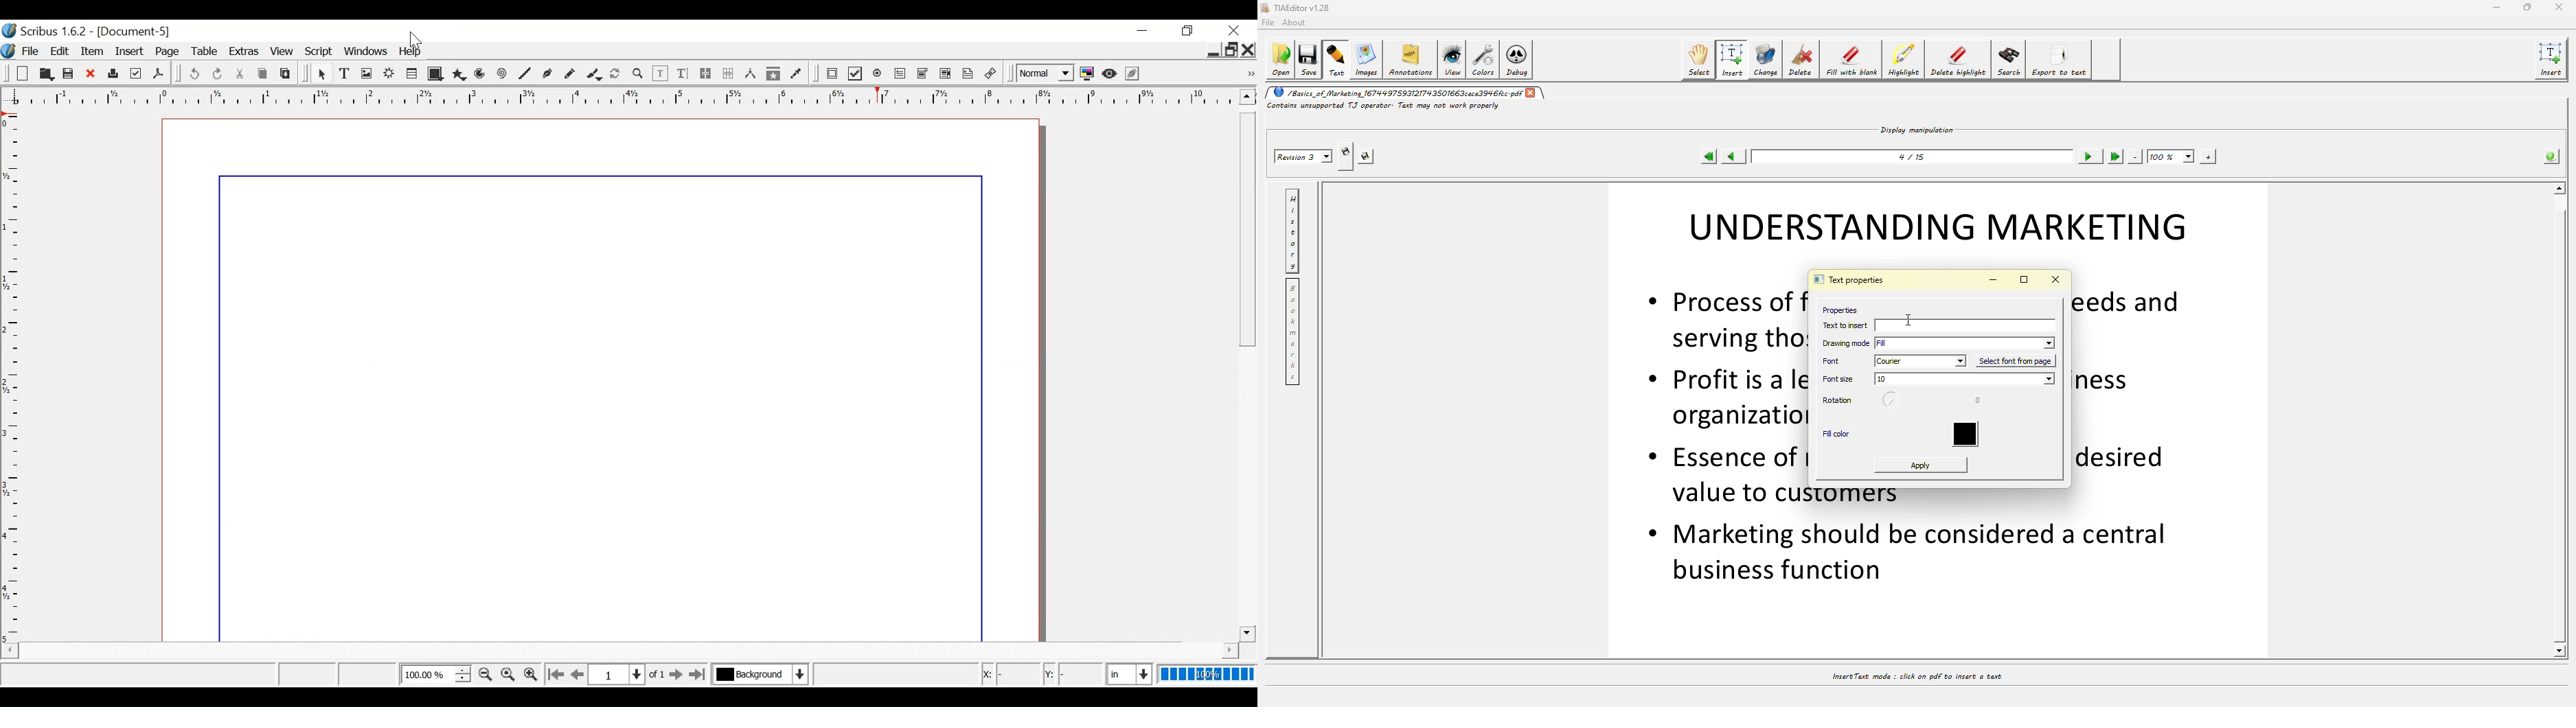 The width and height of the screenshot is (2576, 728). I want to click on Close, so click(1249, 50).